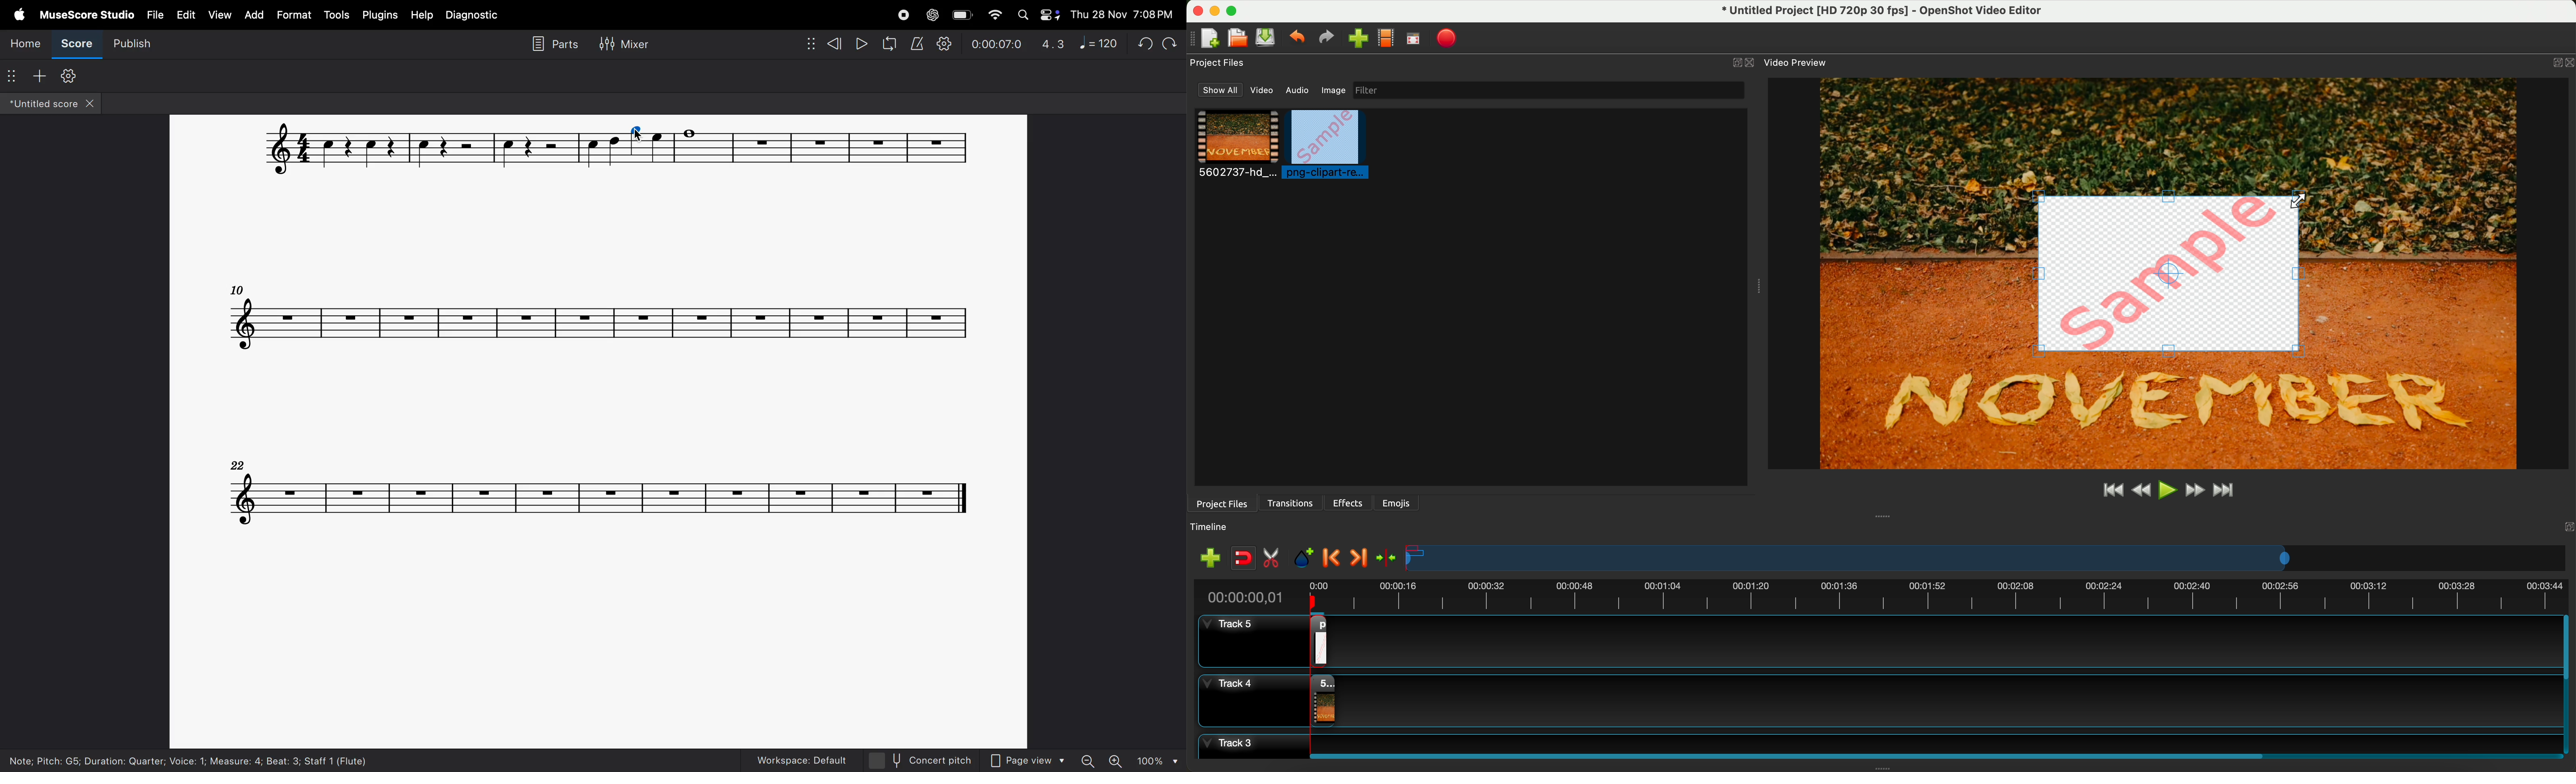 The height and width of the screenshot is (784, 2576). Describe the element at coordinates (1930, 754) in the screenshot. I see `scroll bar` at that location.